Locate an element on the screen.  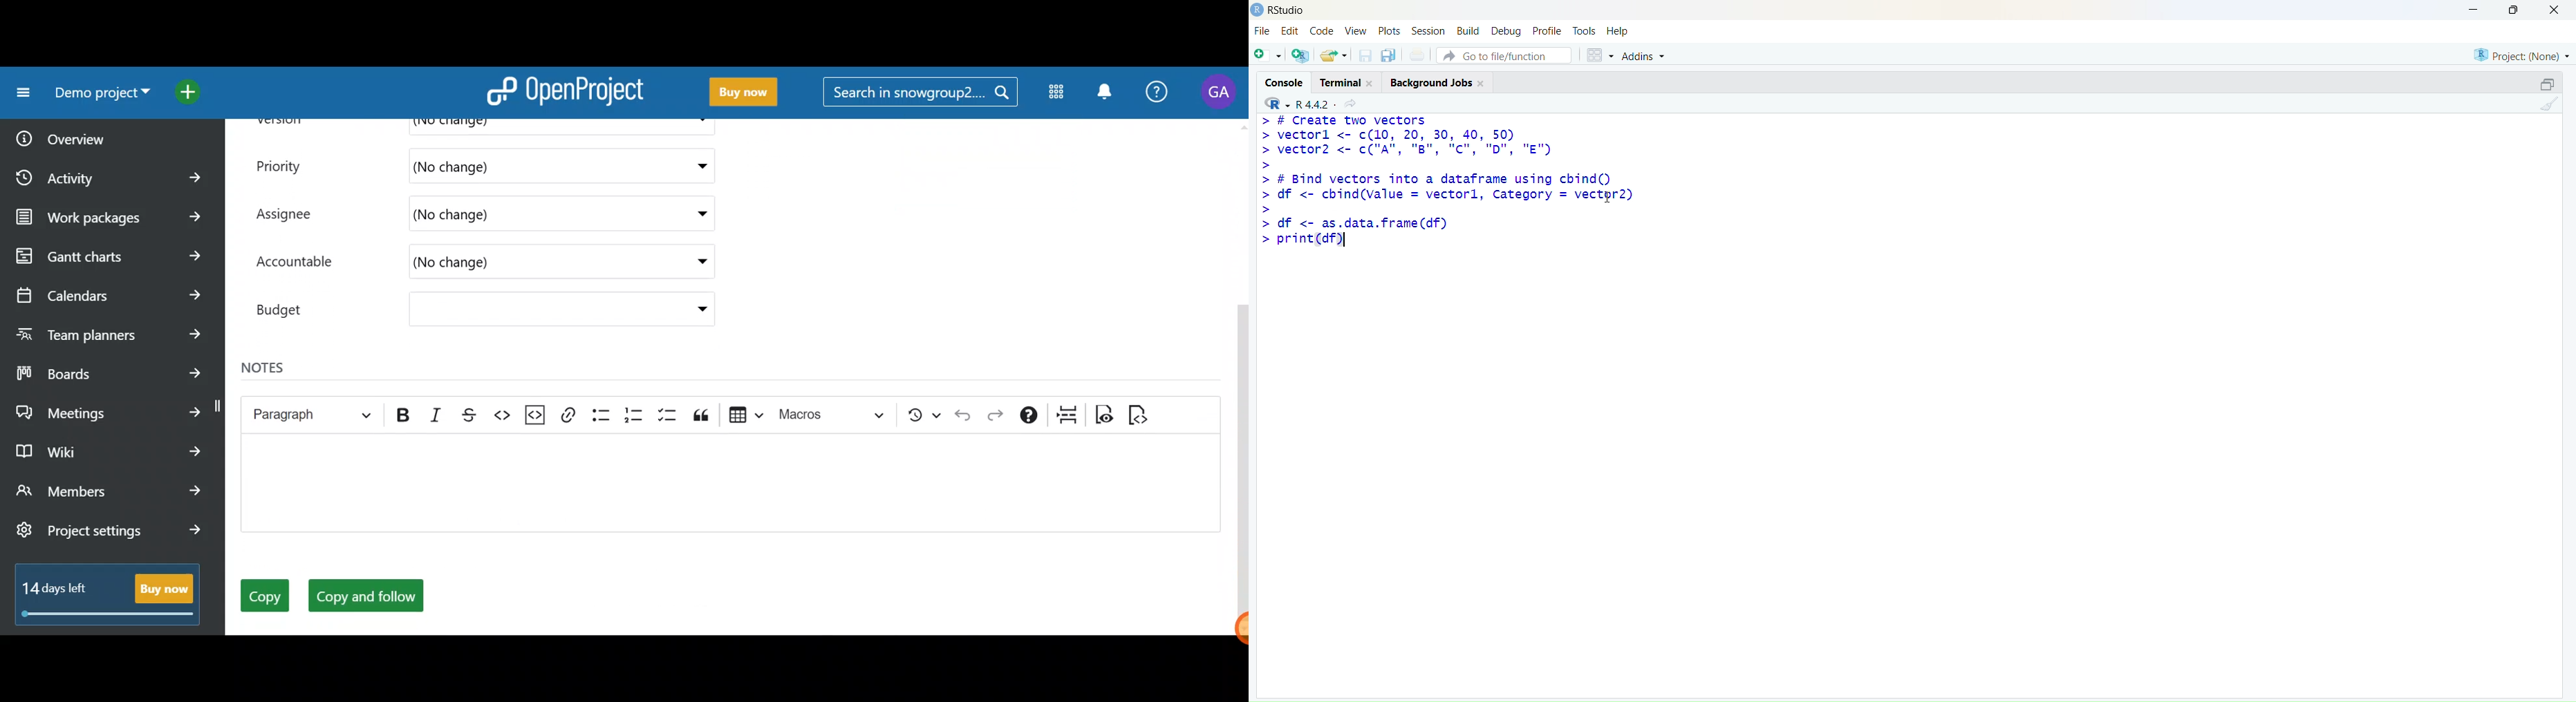
Console is located at coordinates (1282, 81).